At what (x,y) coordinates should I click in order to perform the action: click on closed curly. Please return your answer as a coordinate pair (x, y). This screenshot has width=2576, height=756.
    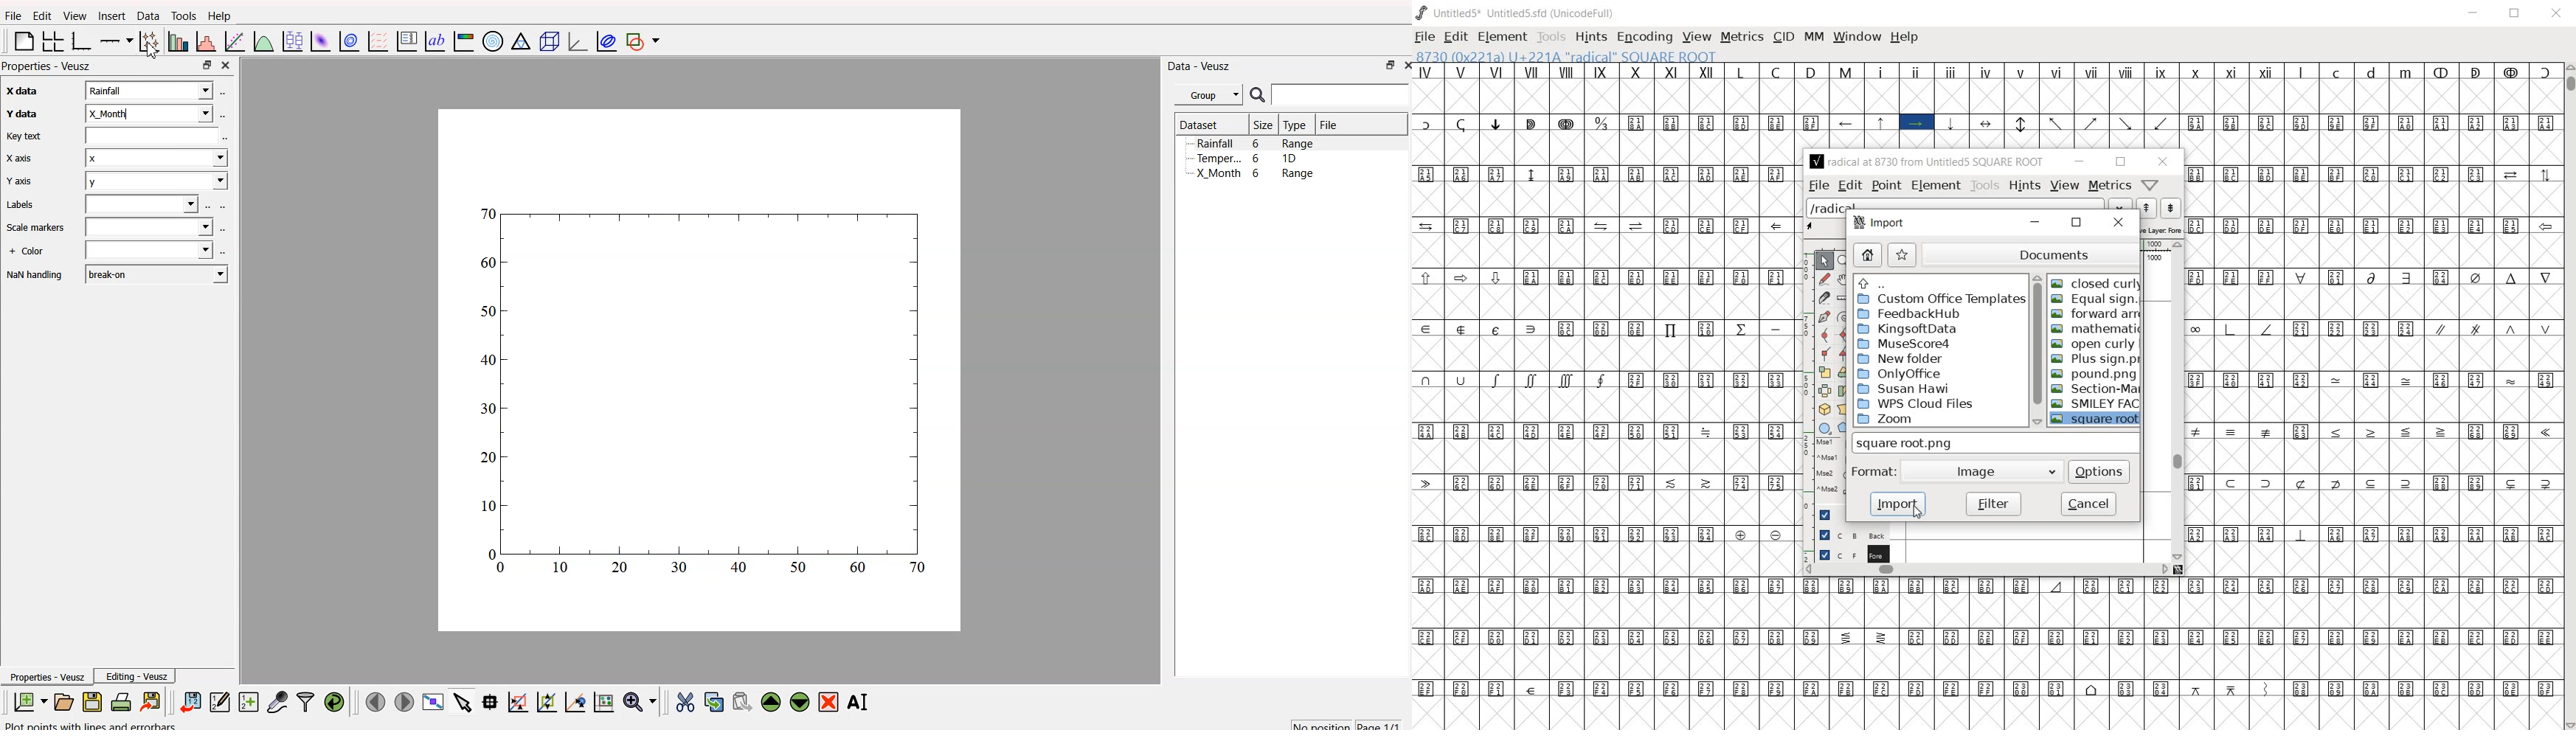
    Looking at the image, I should click on (2098, 283).